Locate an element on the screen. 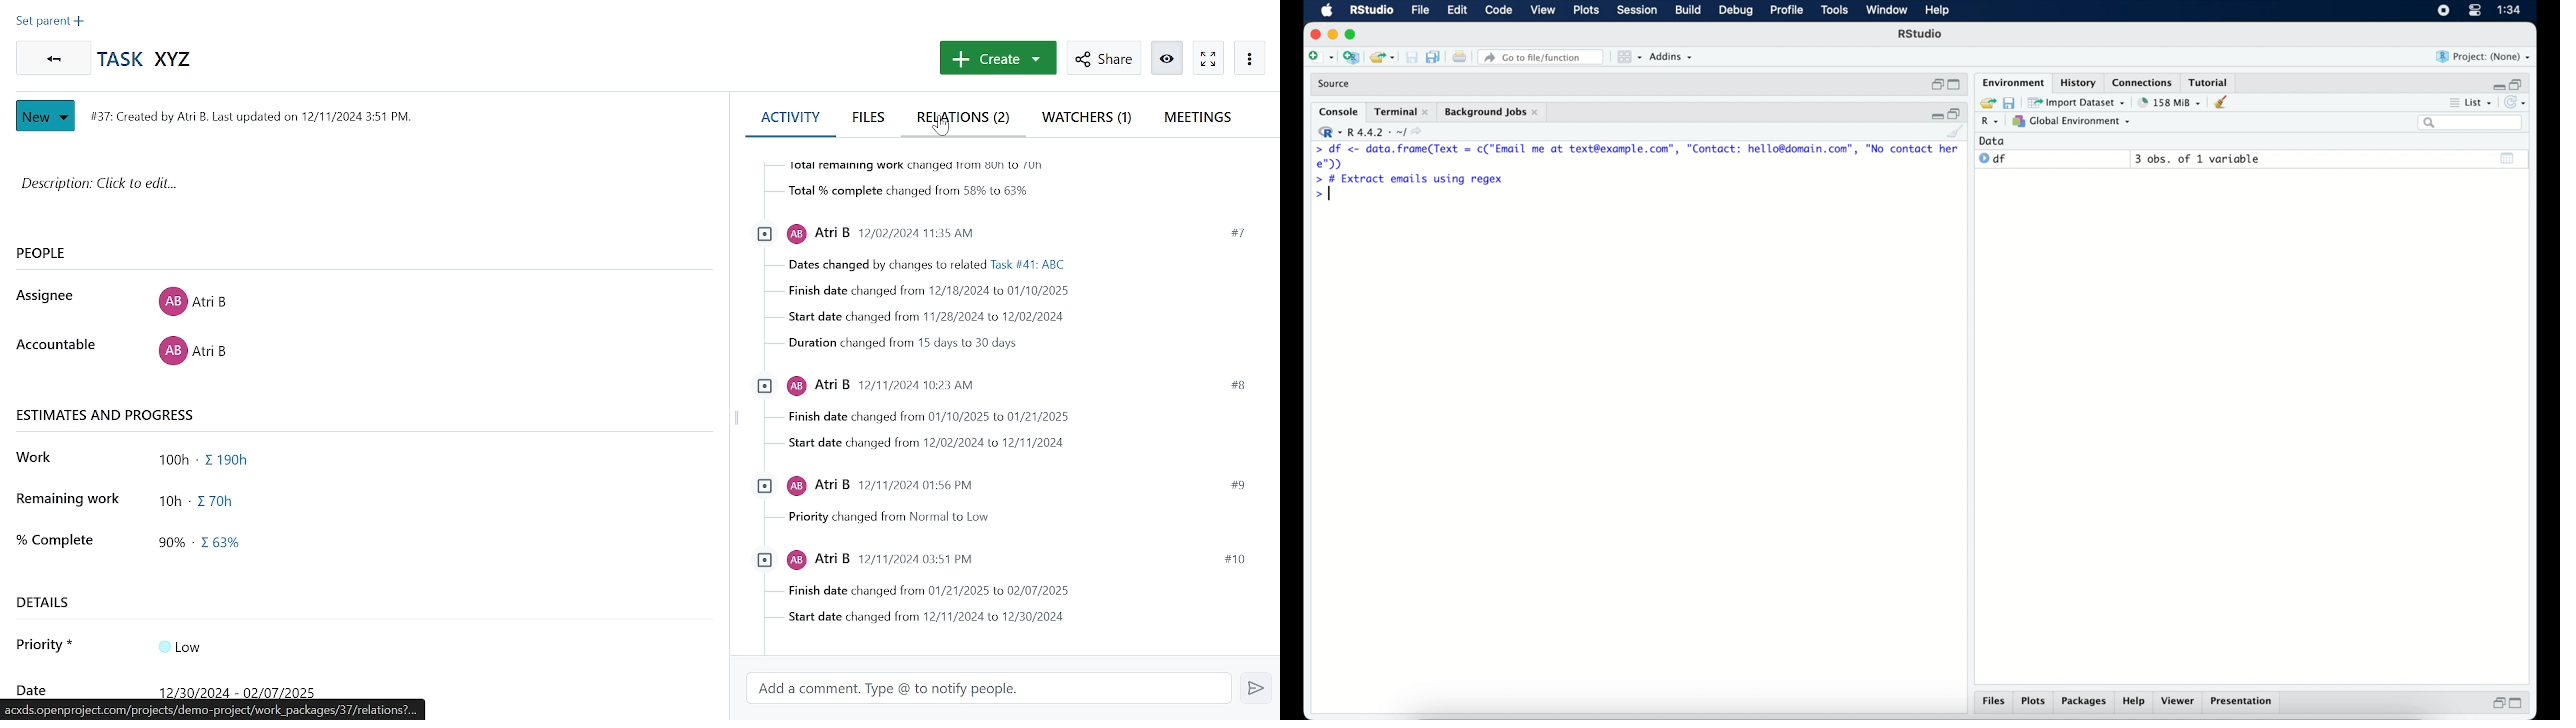  view in panes is located at coordinates (1628, 57).